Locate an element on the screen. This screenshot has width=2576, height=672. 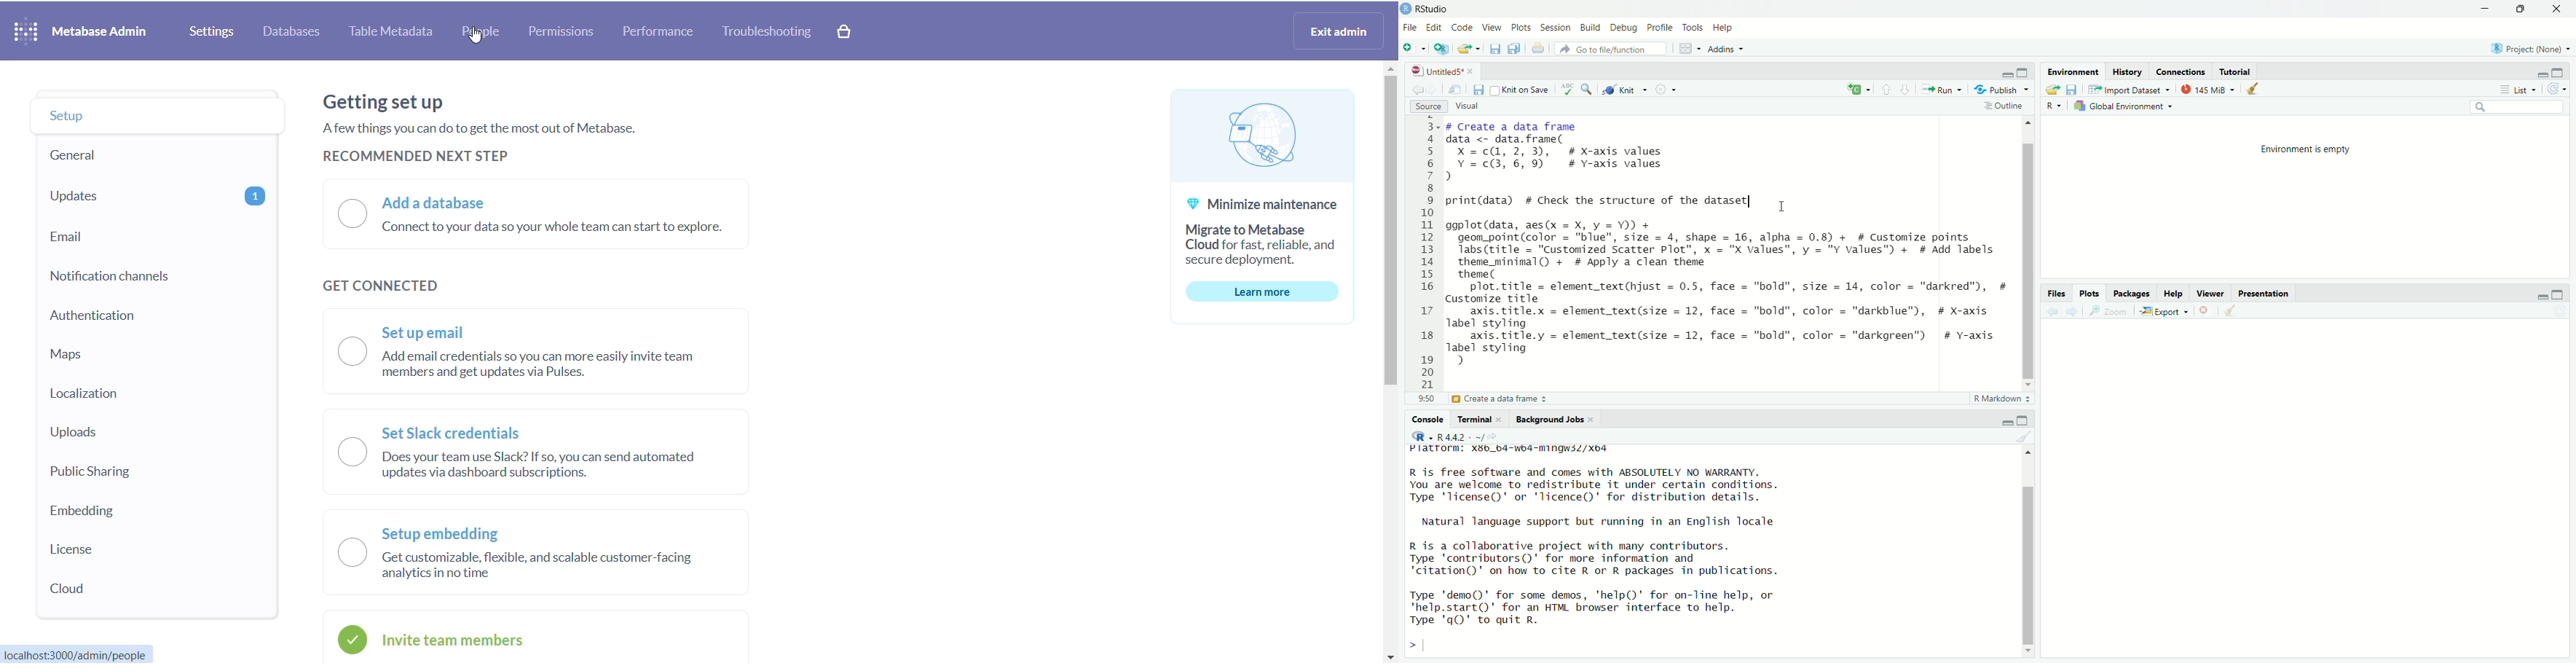
Session is located at coordinates (1557, 29).